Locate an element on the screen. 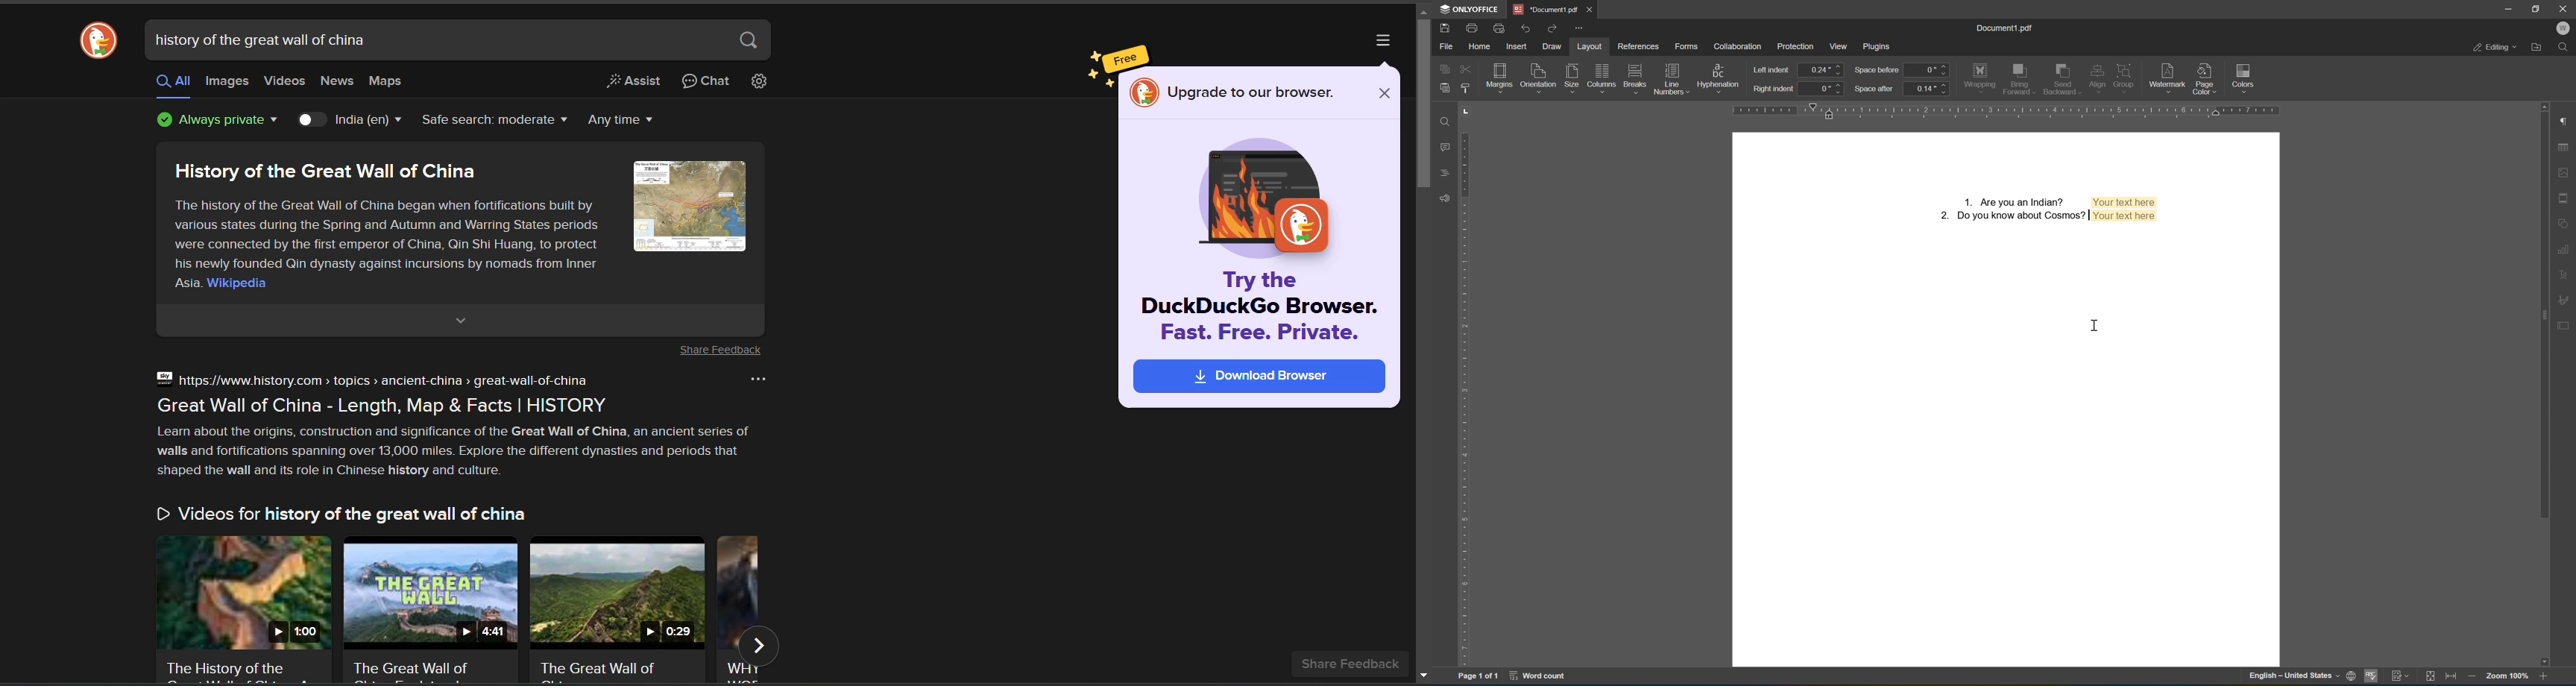 The height and width of the screenshot is (700, 2576). undo is located at coordinates (1529, 28).